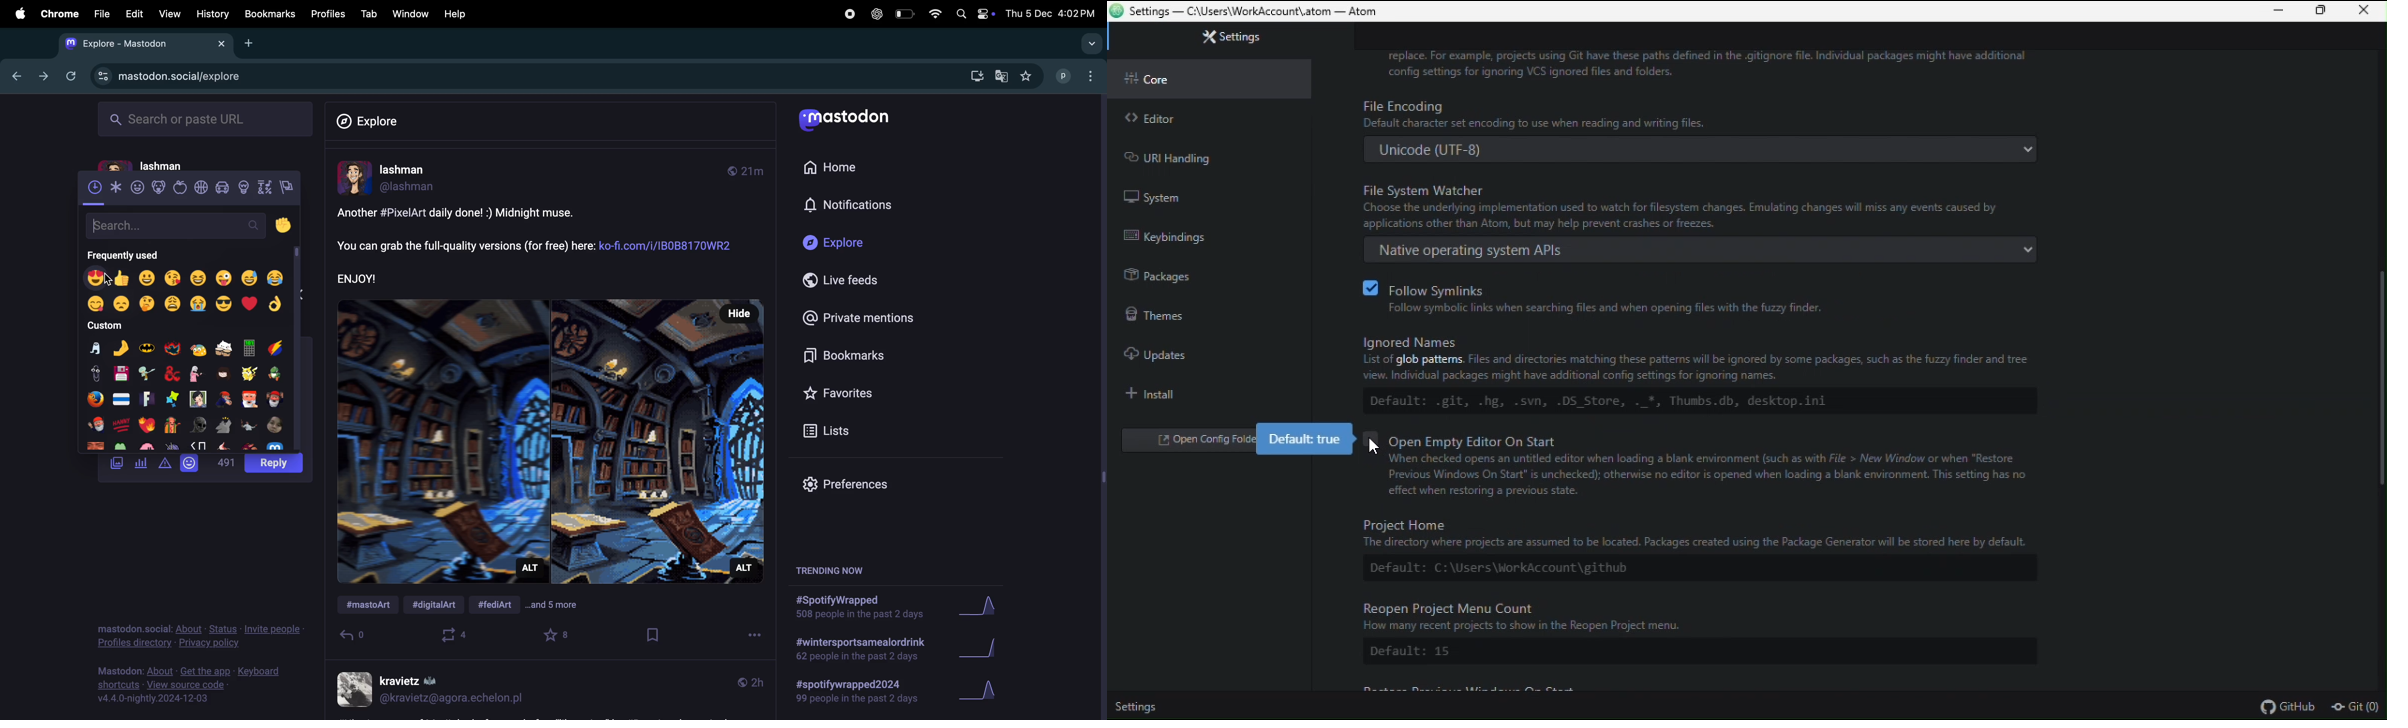  What do you see at coordinates (433, 689) in the screenshot?
I see `user profile` at bounding box center [433, 689].